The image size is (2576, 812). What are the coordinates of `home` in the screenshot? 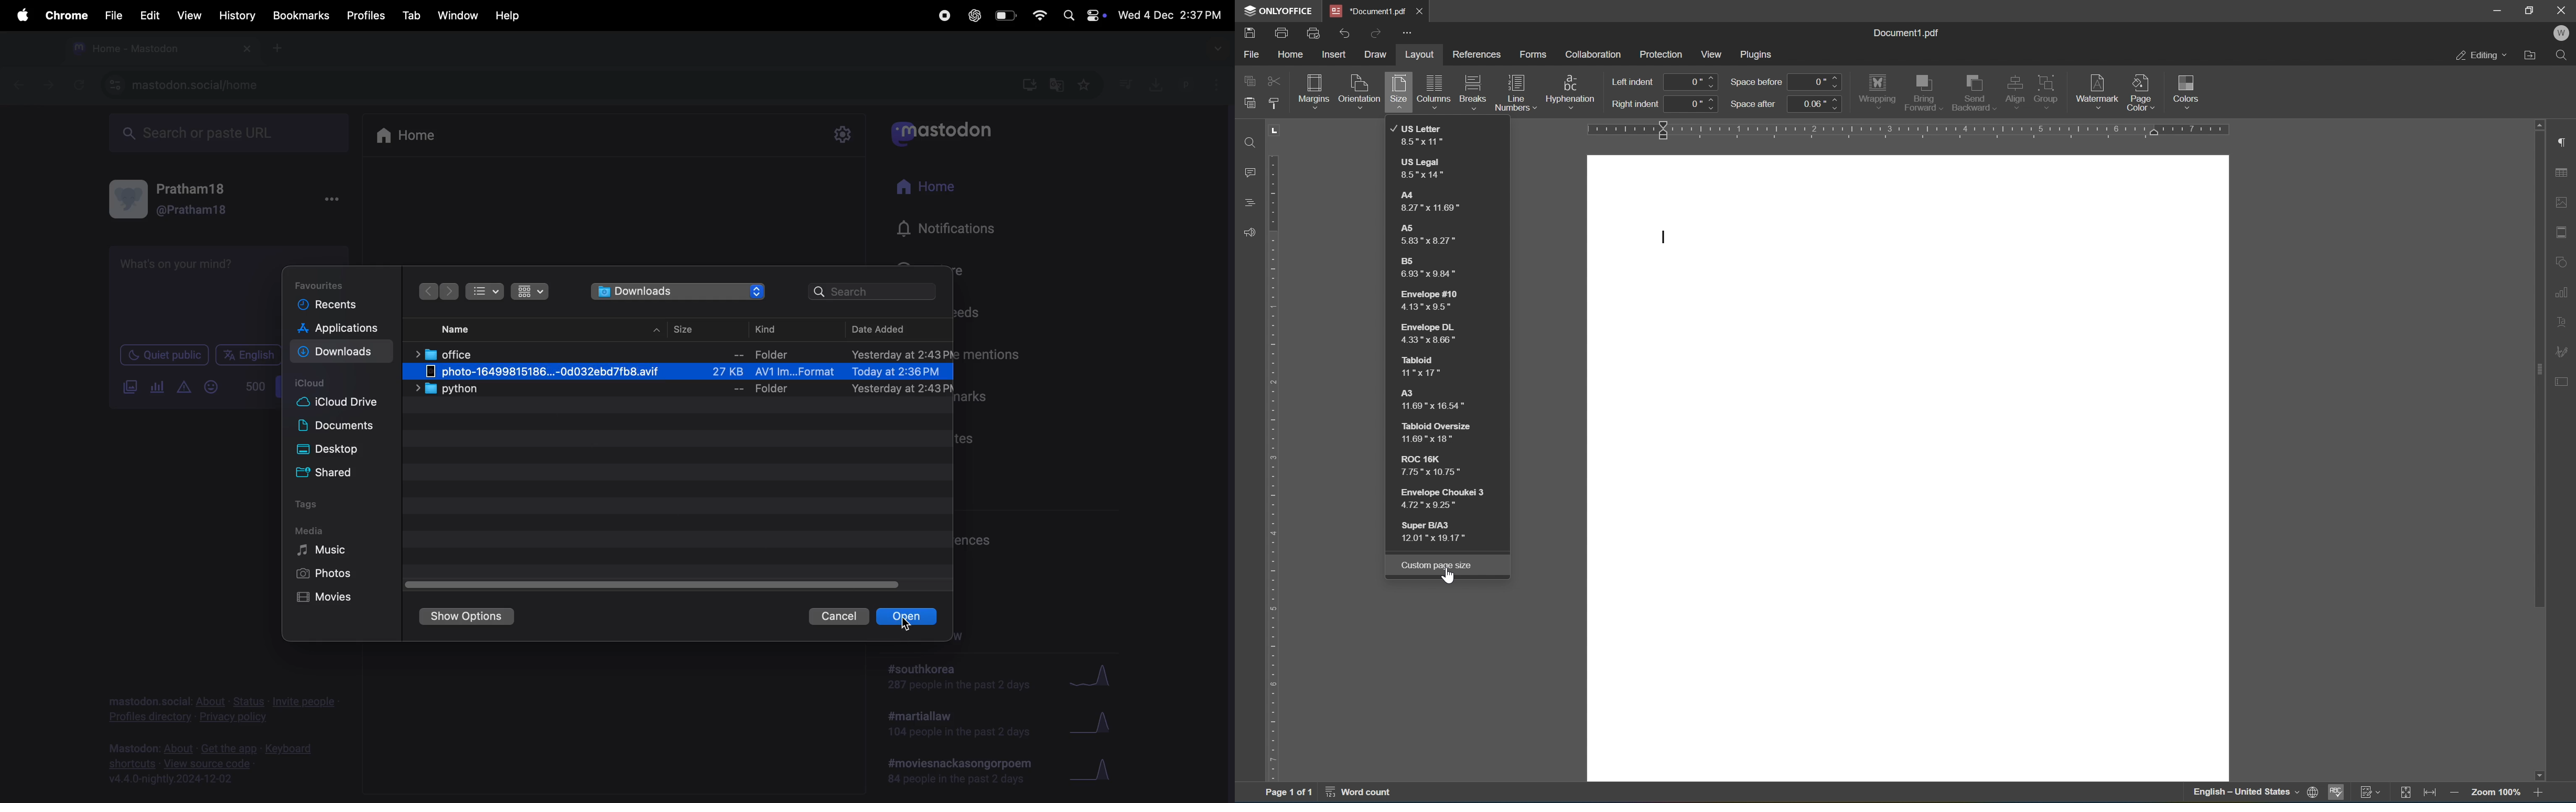 It's located at (1289, 53).